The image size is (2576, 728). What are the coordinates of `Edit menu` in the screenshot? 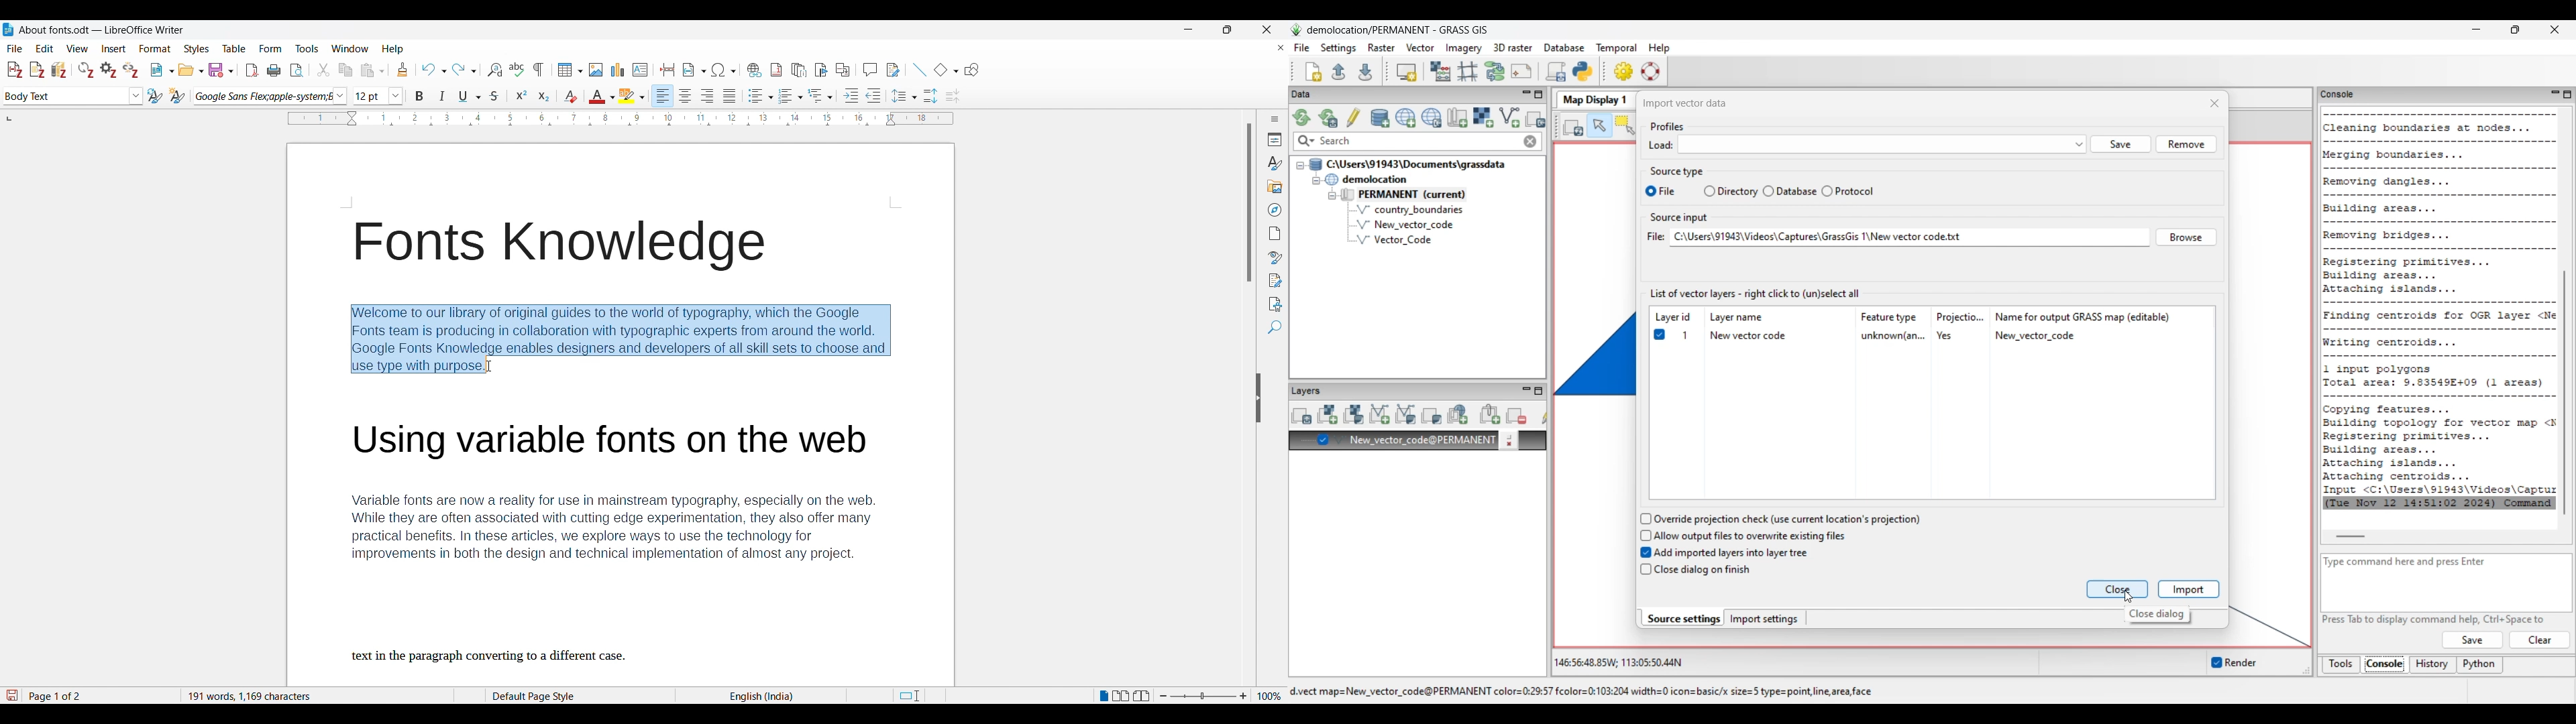 It's located at (44, 48).